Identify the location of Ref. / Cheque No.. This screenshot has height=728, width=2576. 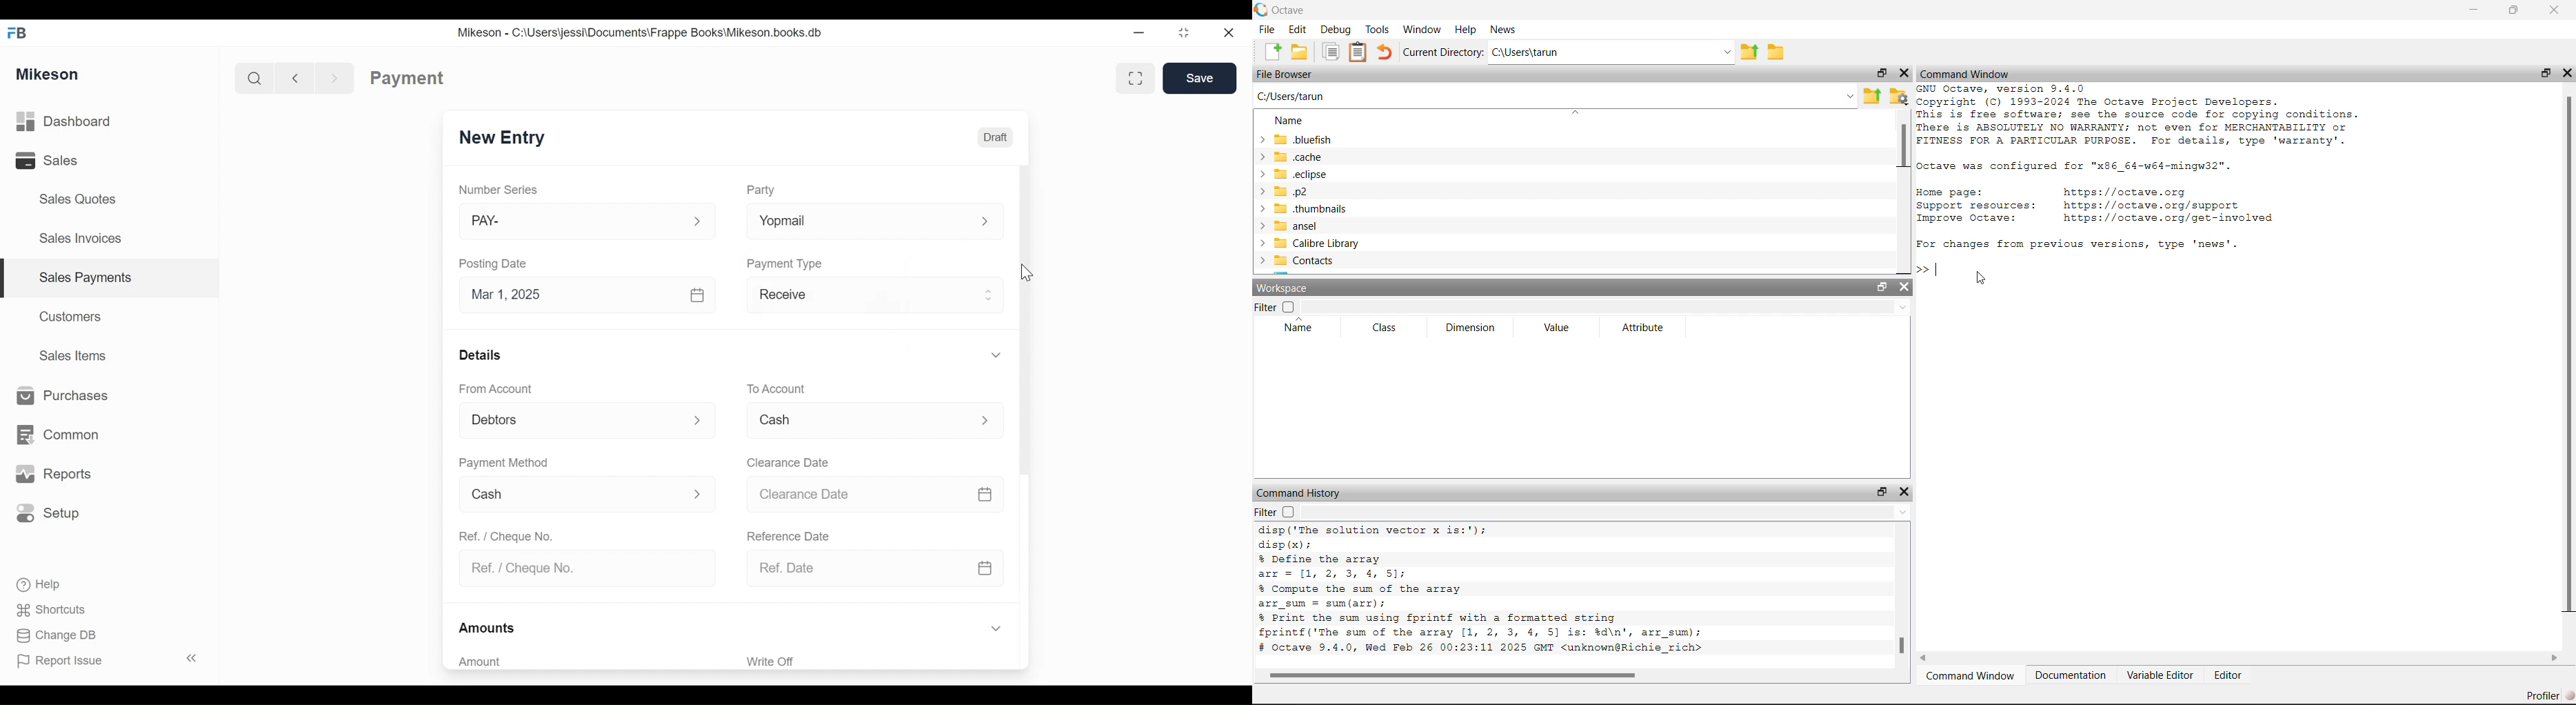
(512, 535).